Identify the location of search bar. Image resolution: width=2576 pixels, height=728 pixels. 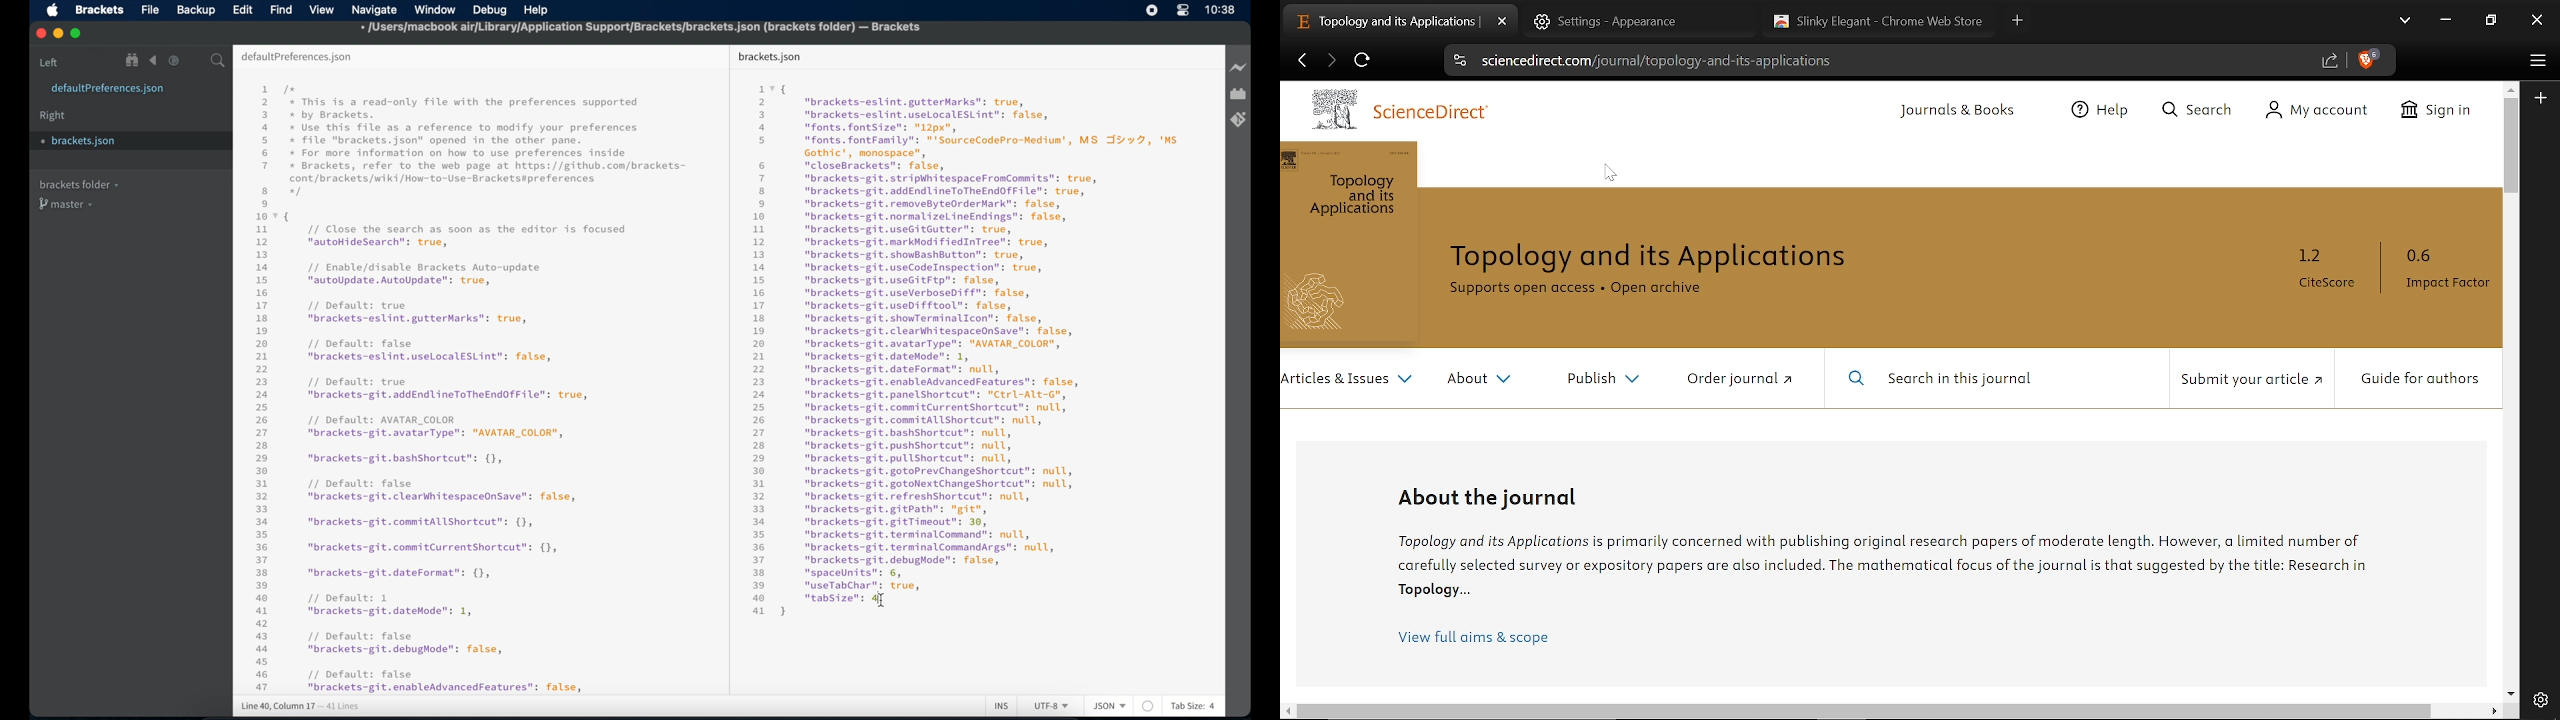
(218, 61).